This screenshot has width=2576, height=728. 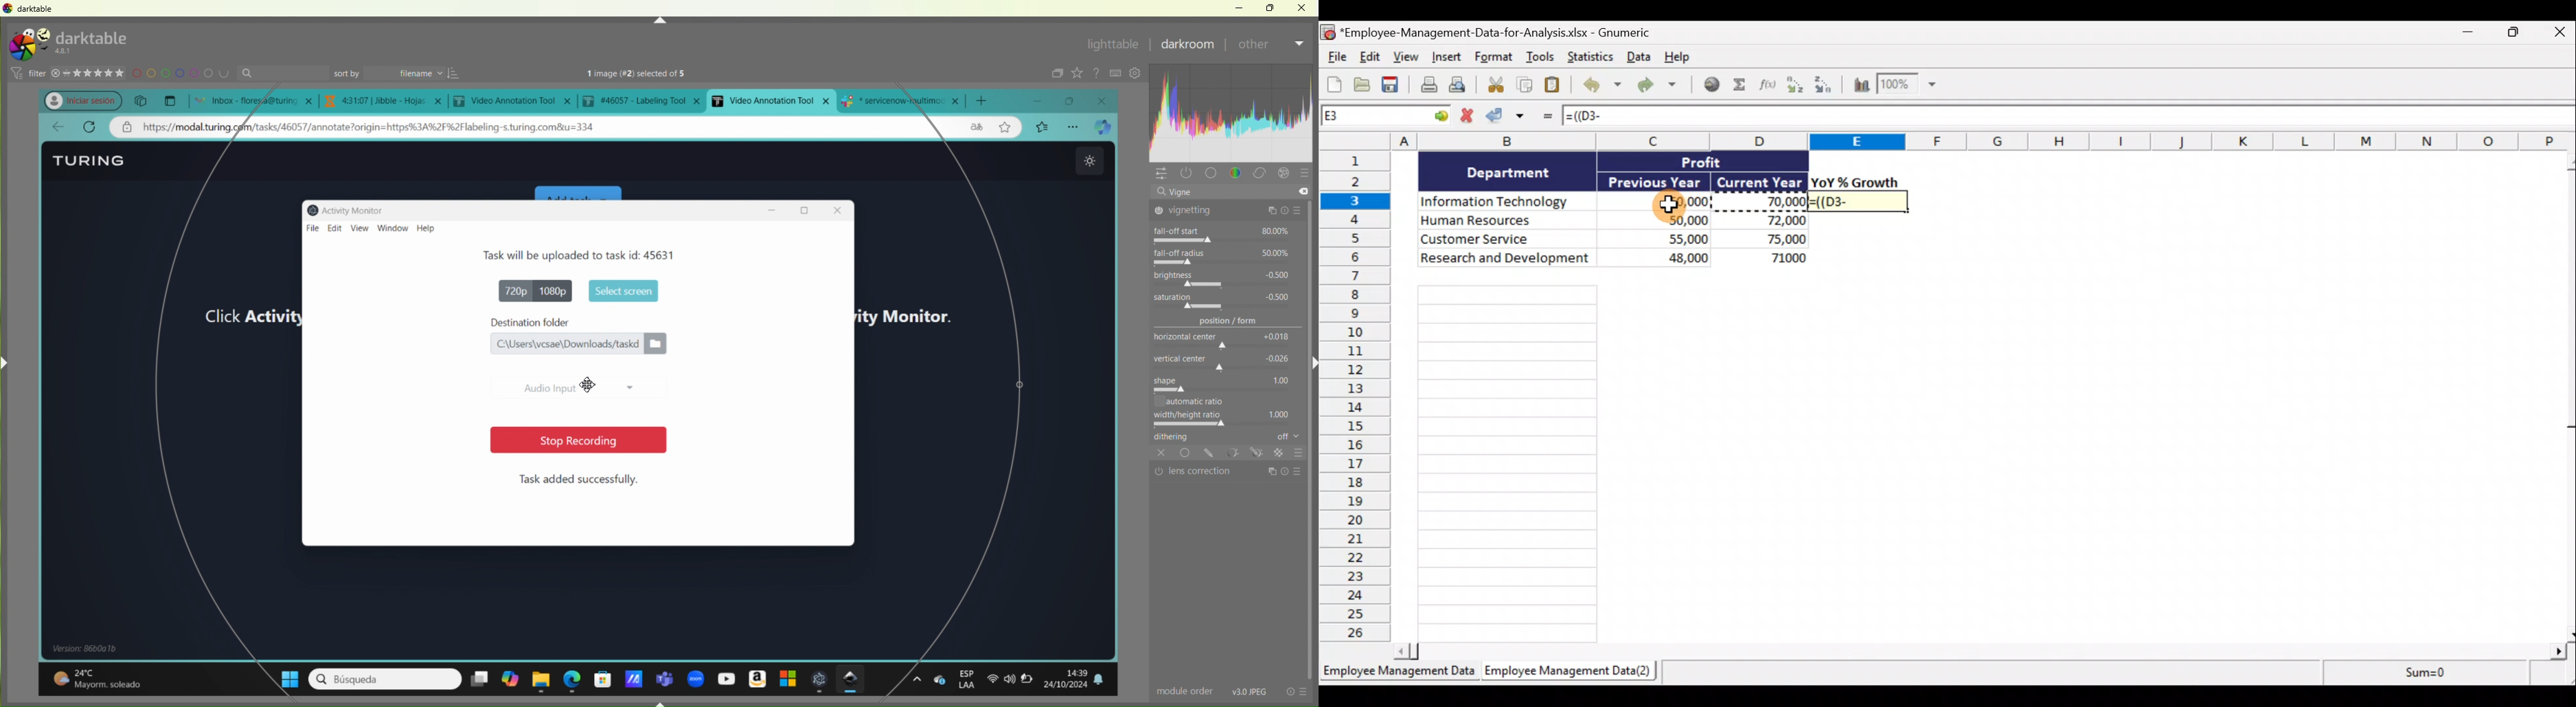 What do you see at coordinates (170, 100) in the screenshot?
I see `New tab` at bounding box center [170, 100].